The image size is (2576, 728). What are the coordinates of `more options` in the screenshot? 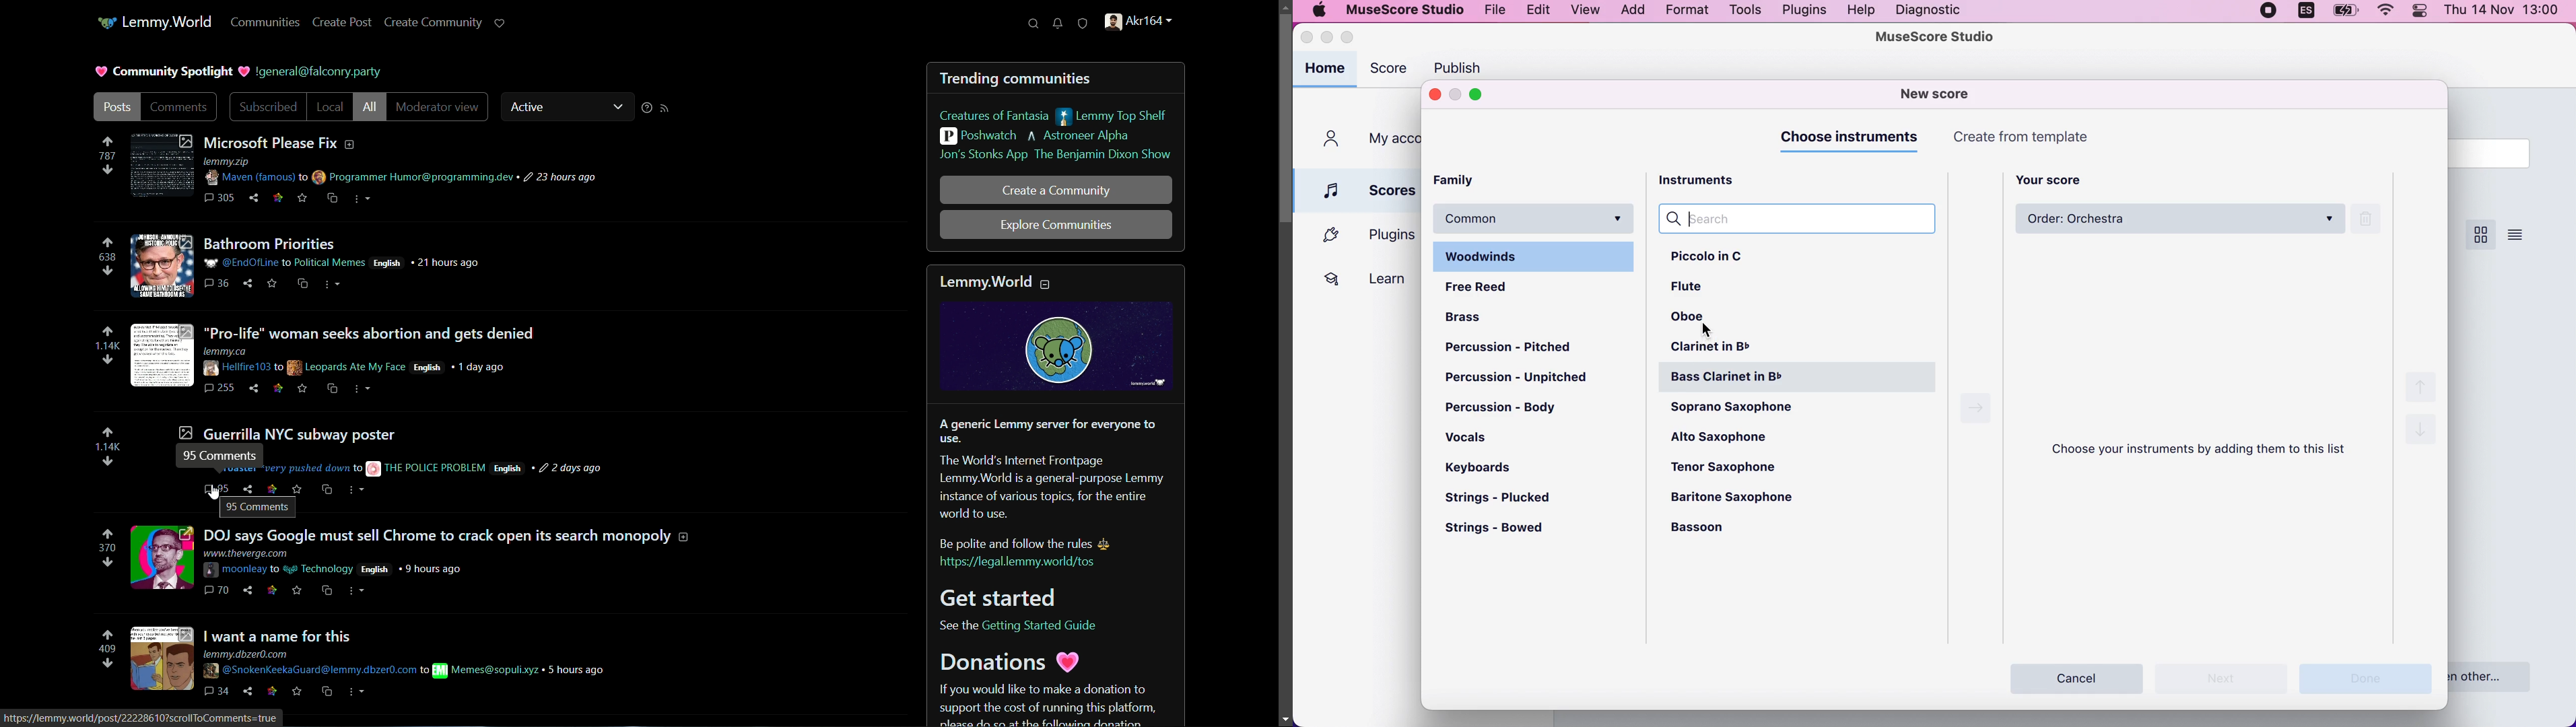 It's located at (356, 491).